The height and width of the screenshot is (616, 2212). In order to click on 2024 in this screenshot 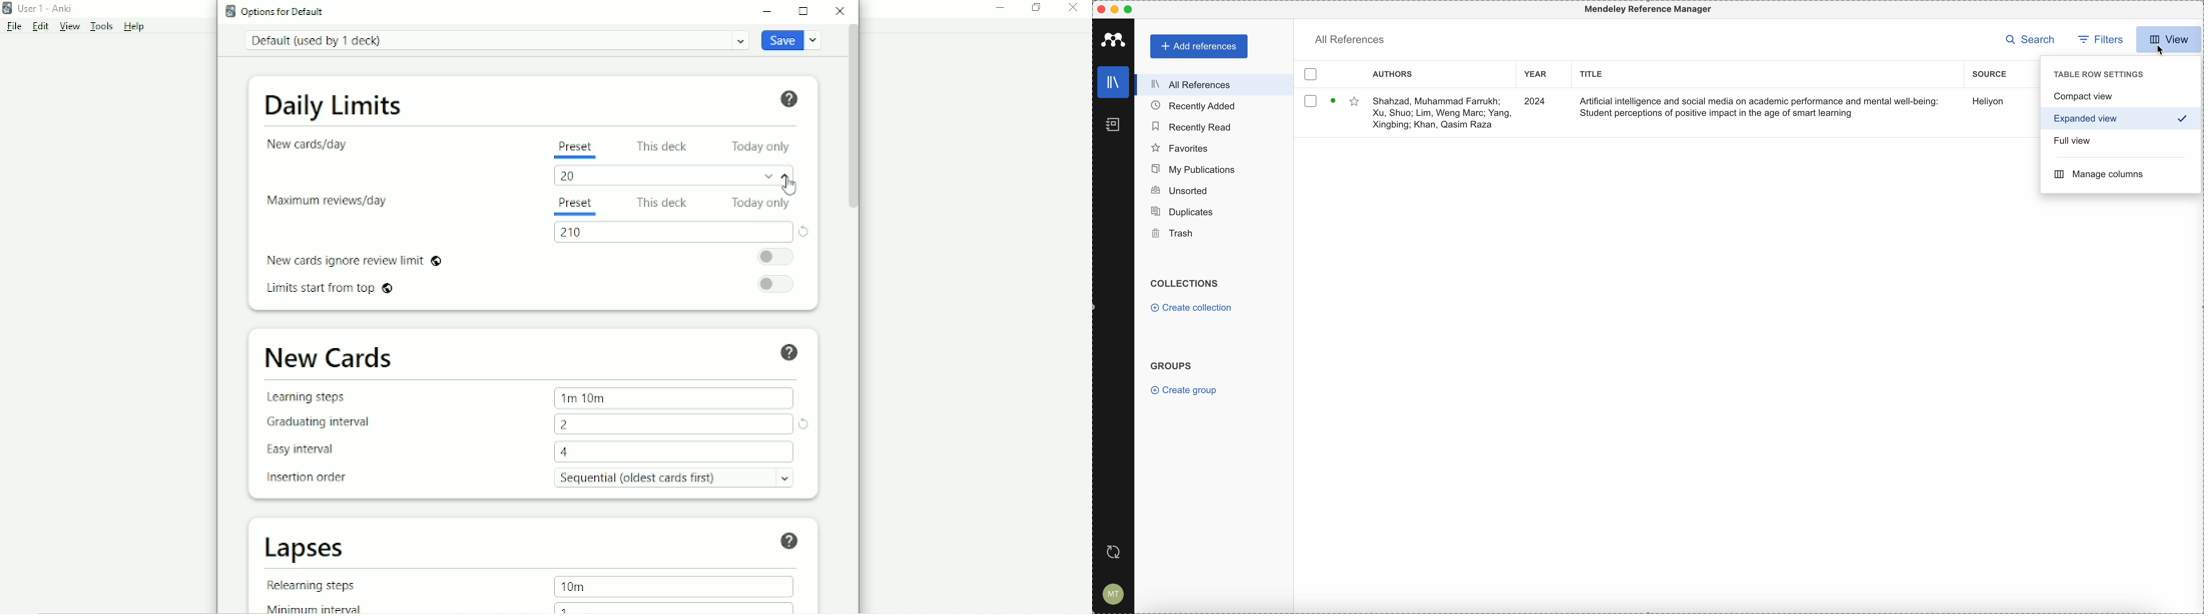, I will do `click(1535, 102)`.